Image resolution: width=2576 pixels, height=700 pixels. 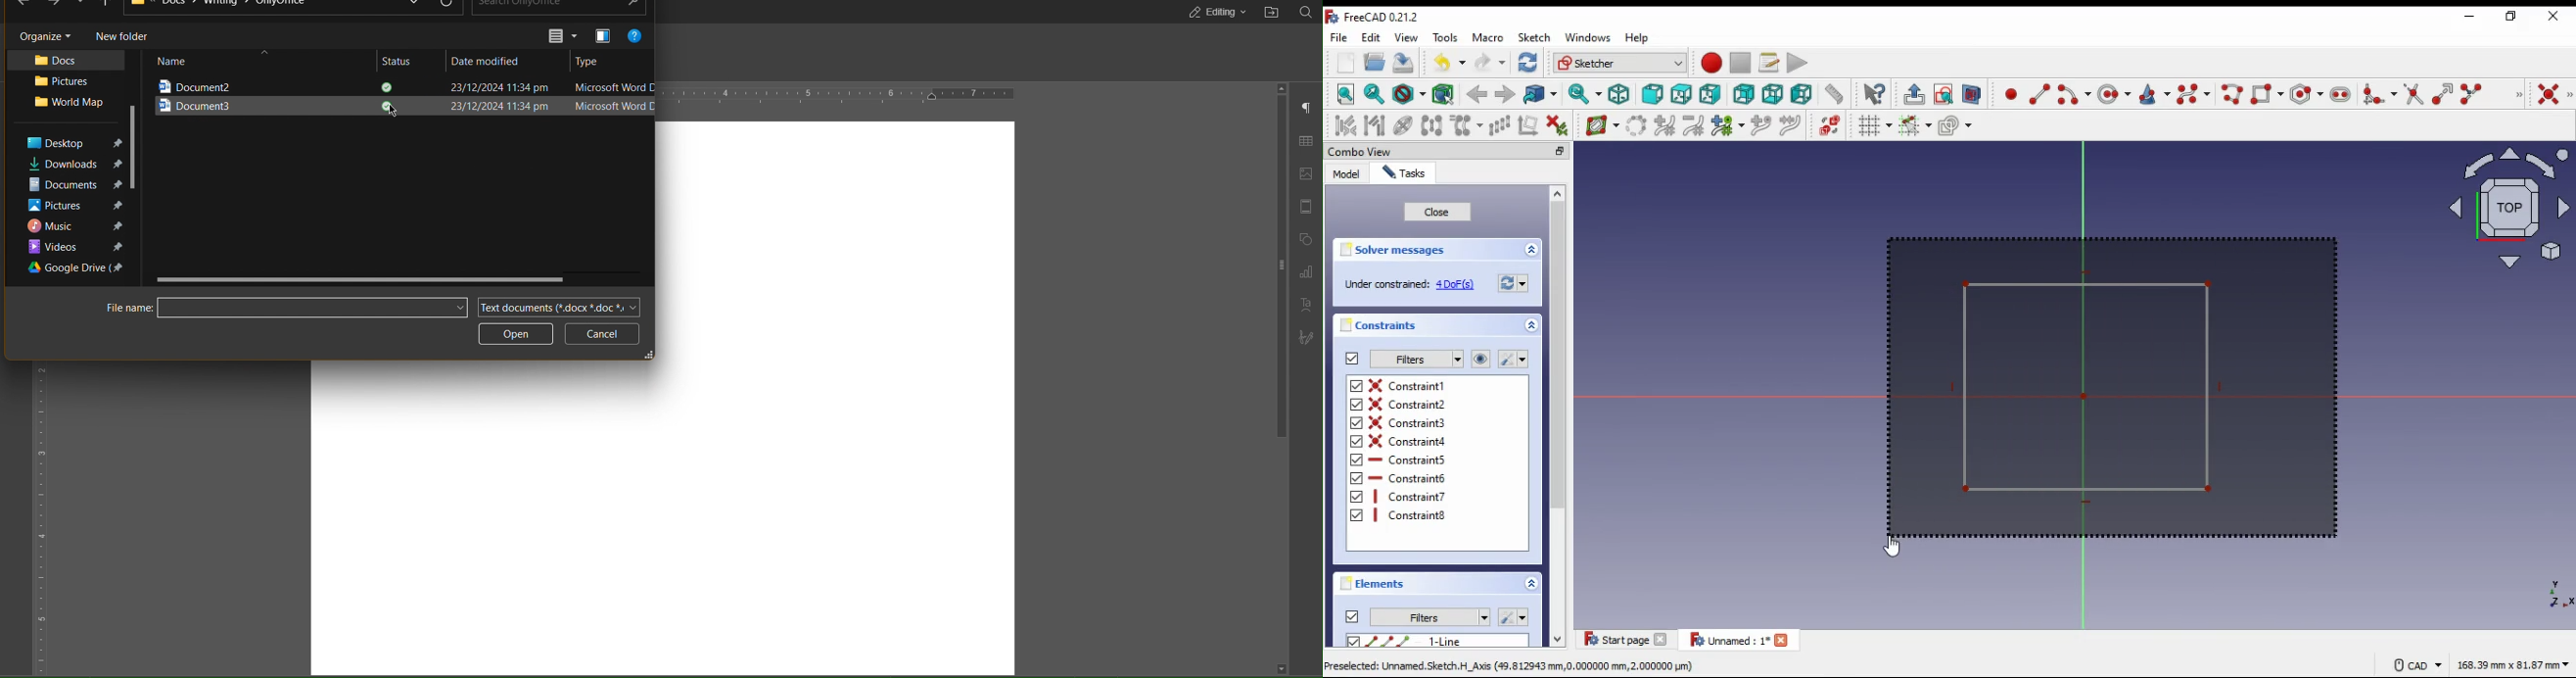 What do you see at coordinates (1488, 37) in the screenshot?
I see `macro` at bounding box center [1488, 37].